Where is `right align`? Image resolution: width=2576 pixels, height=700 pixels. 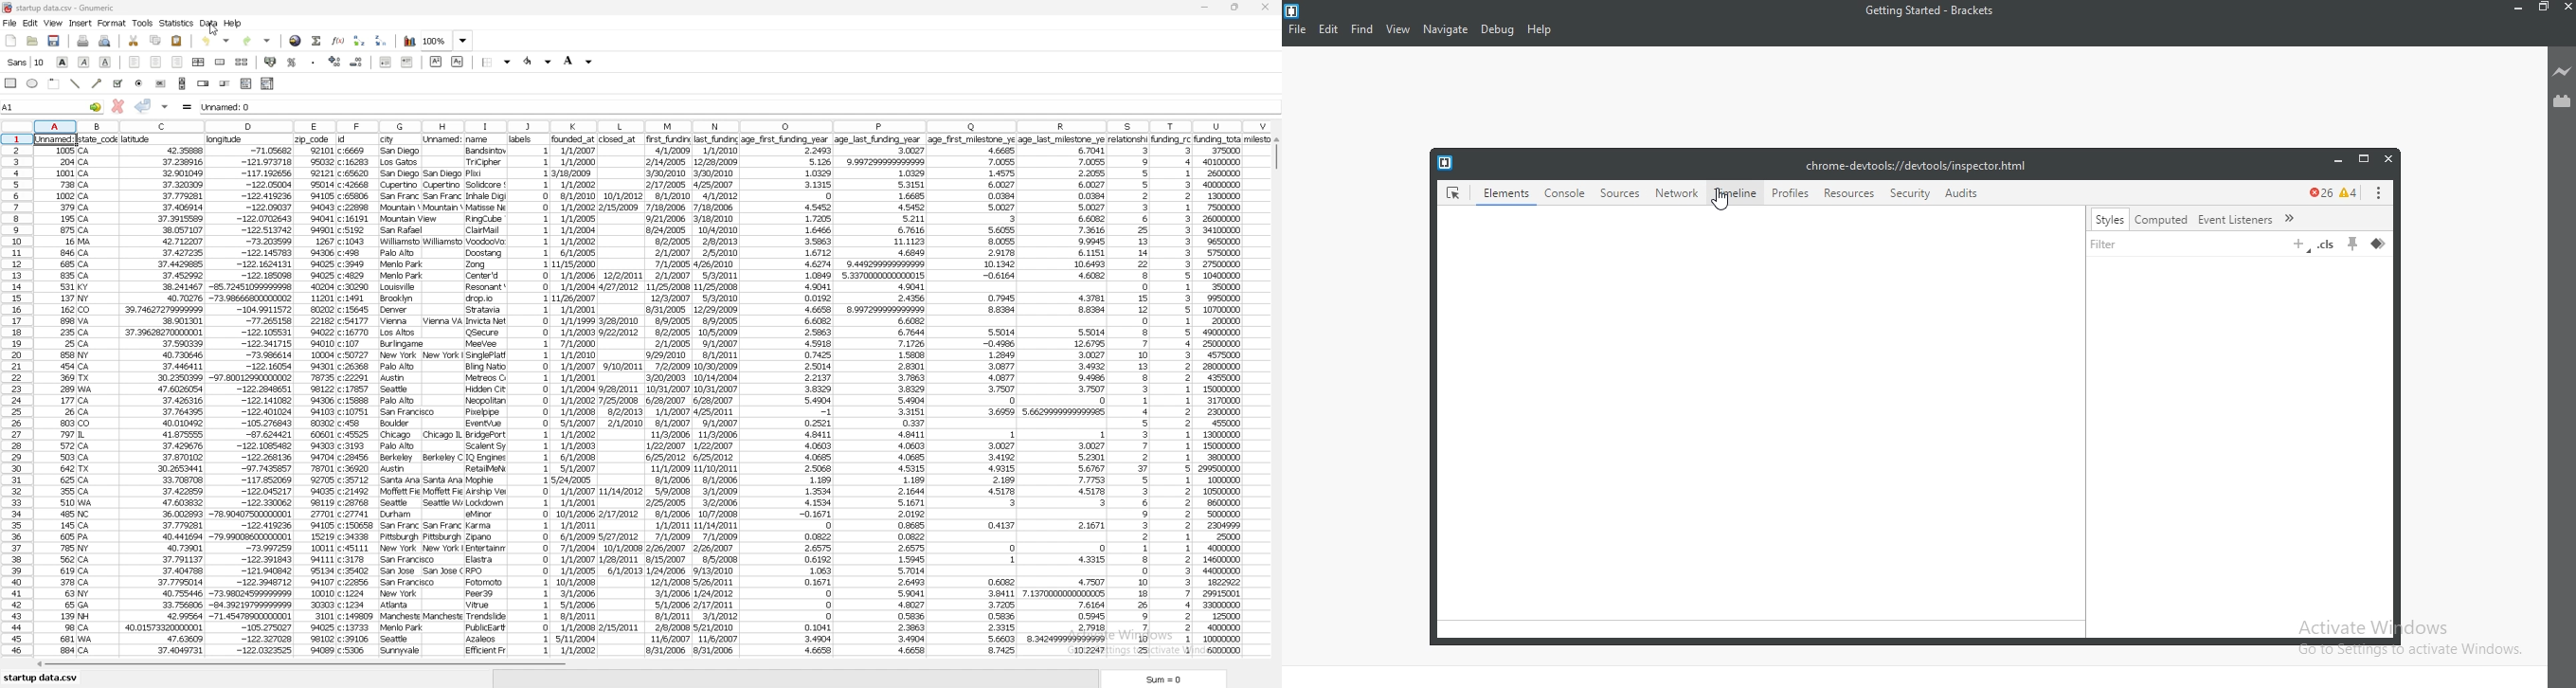 right align is located at coordinates (178, 62).